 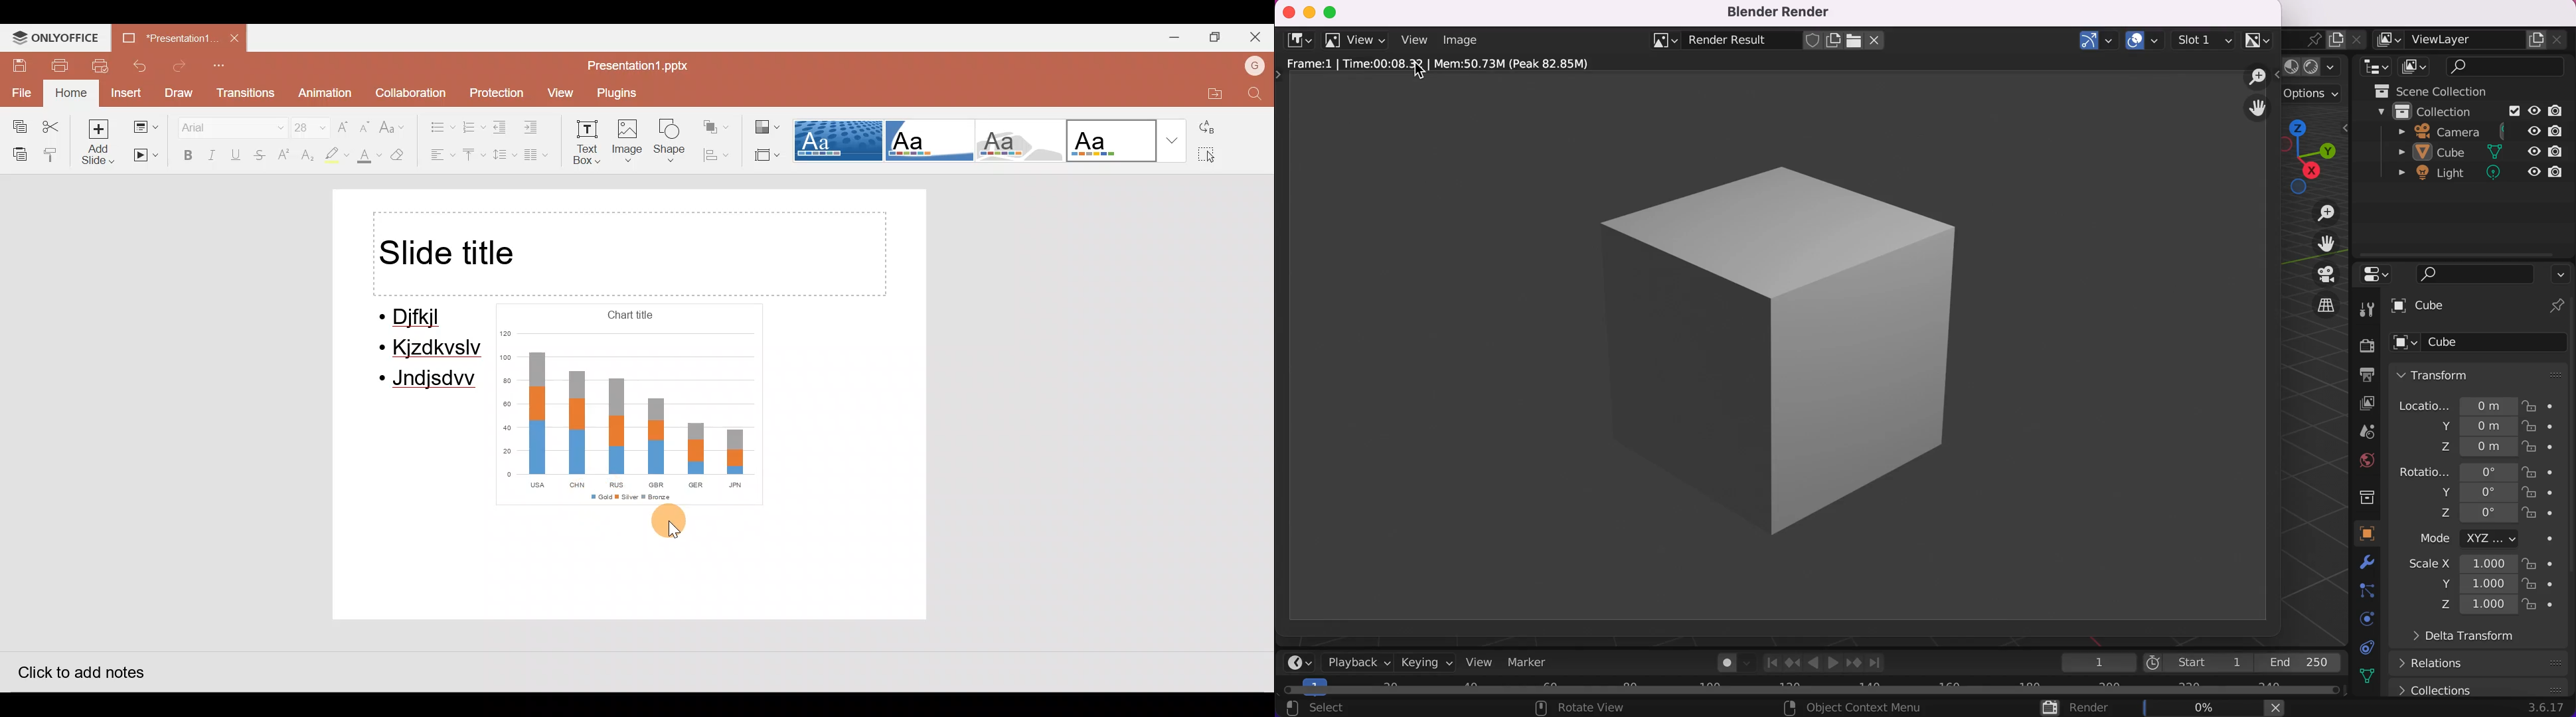 What do you see at coordinates (69, 94) in the screenshot?
I see `Home` at bounding box center [69, 94].